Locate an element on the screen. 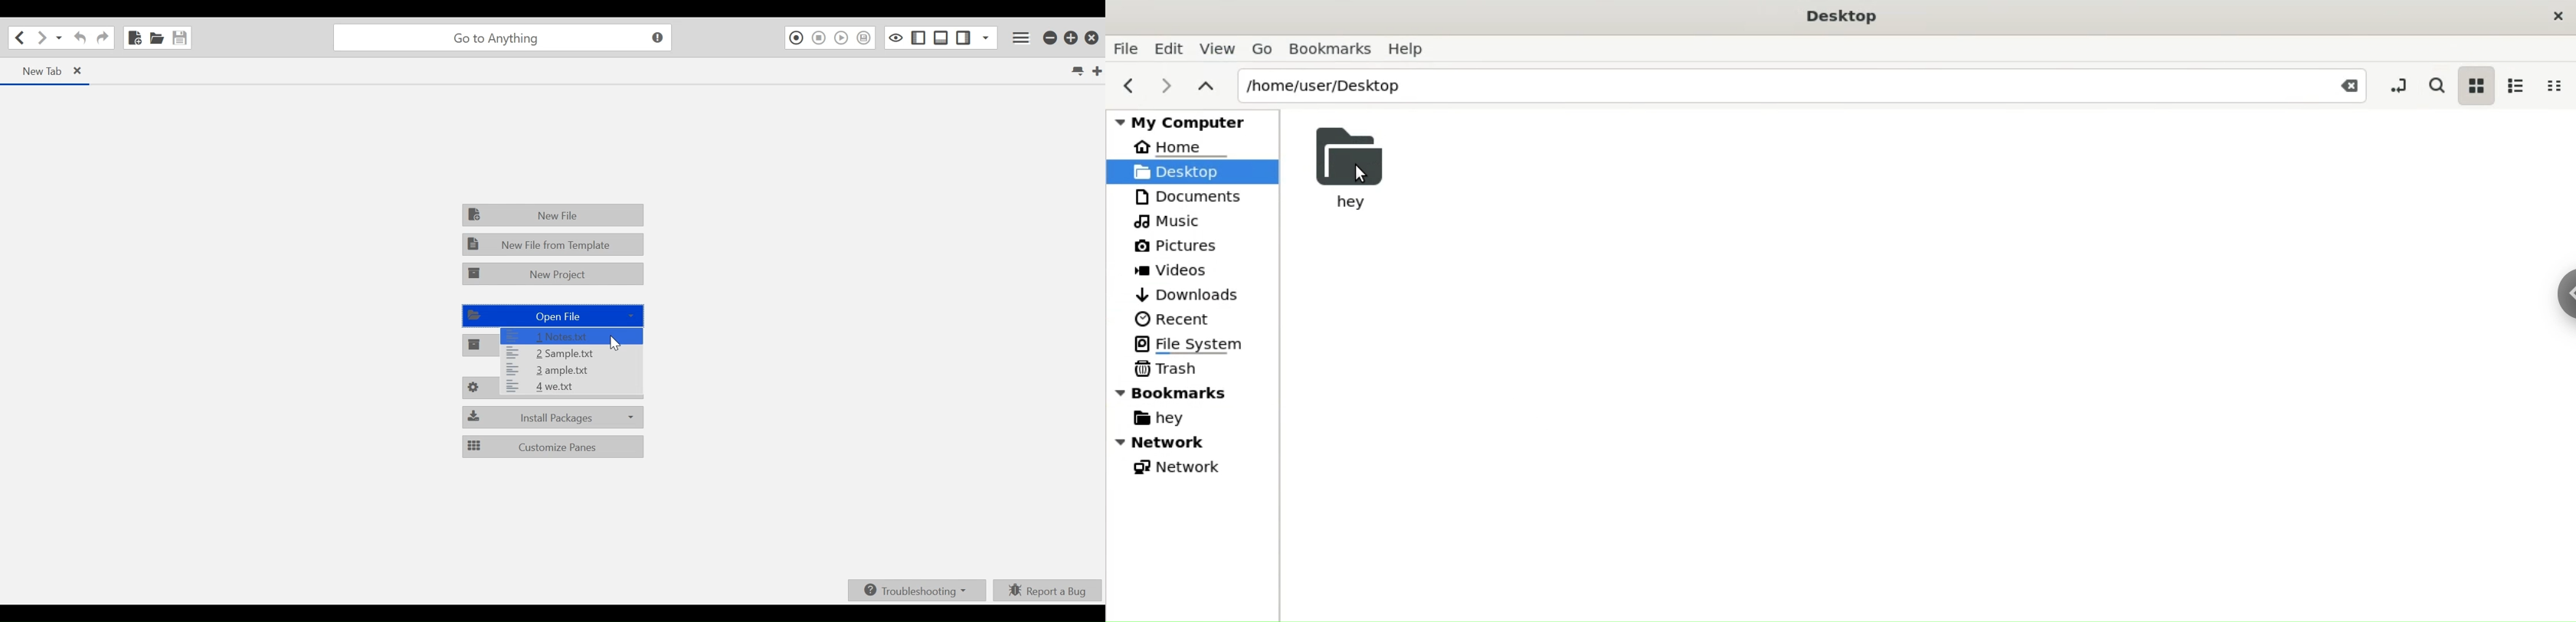 The image size is (2576, 644). List all tabs is located at coordinates (1077, 70).